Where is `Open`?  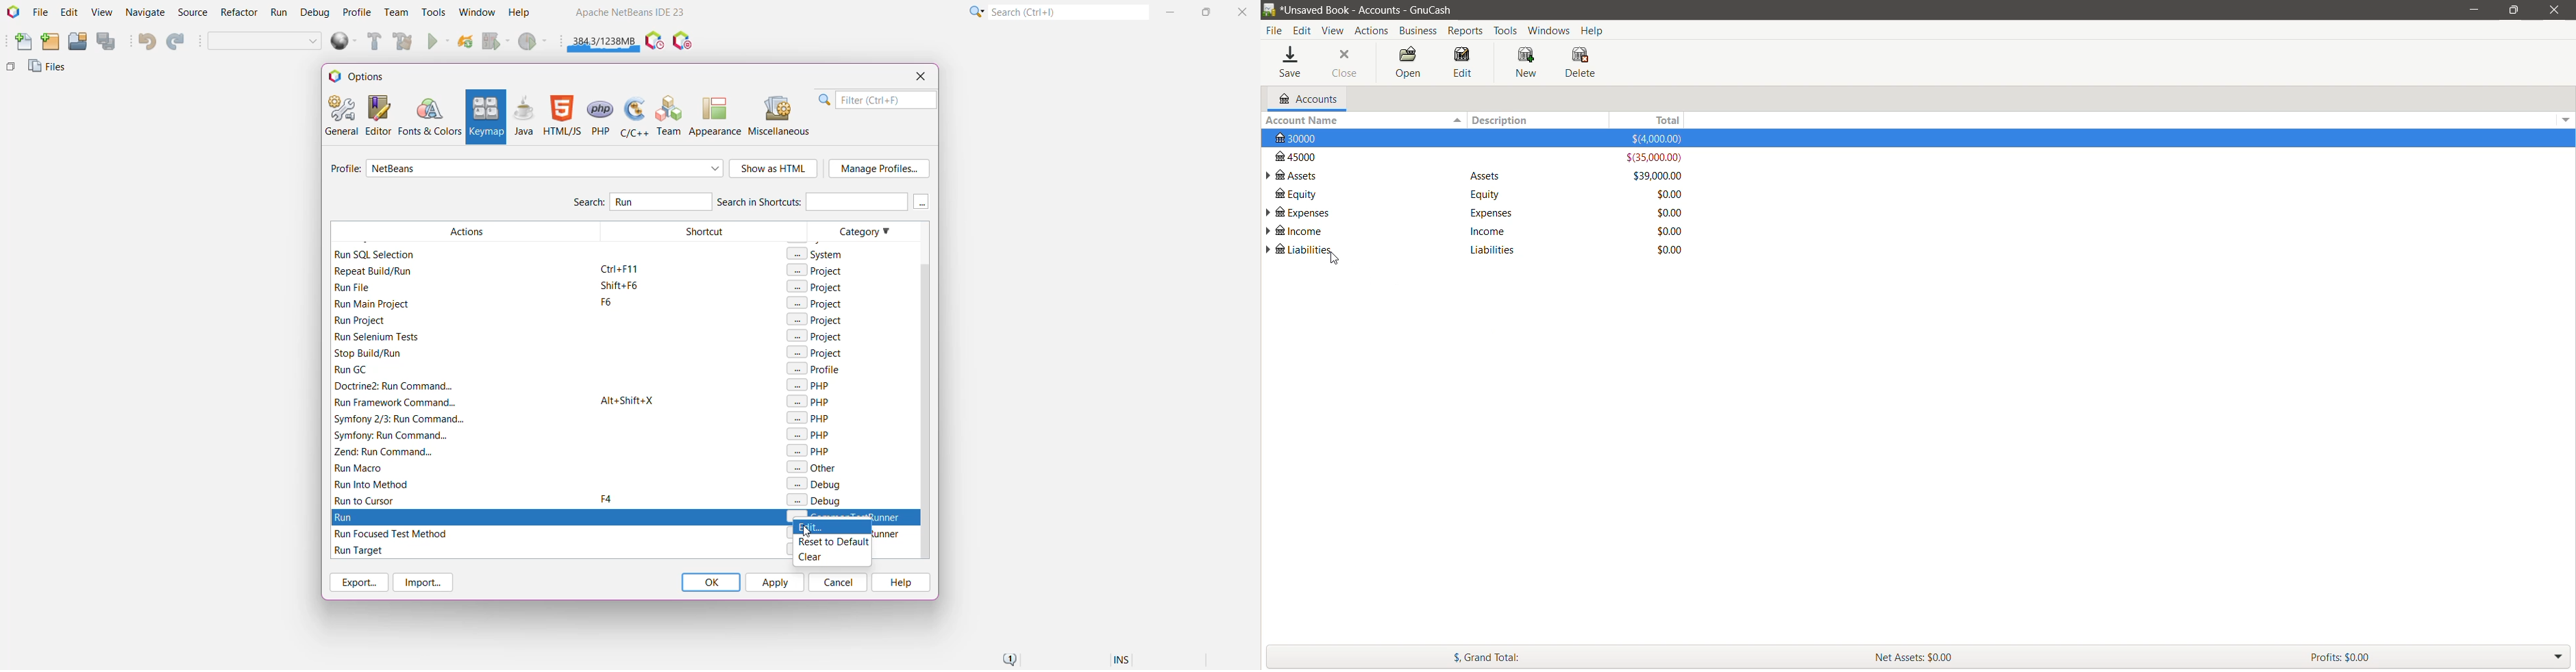 Open is located at coordinates (1407, 63).